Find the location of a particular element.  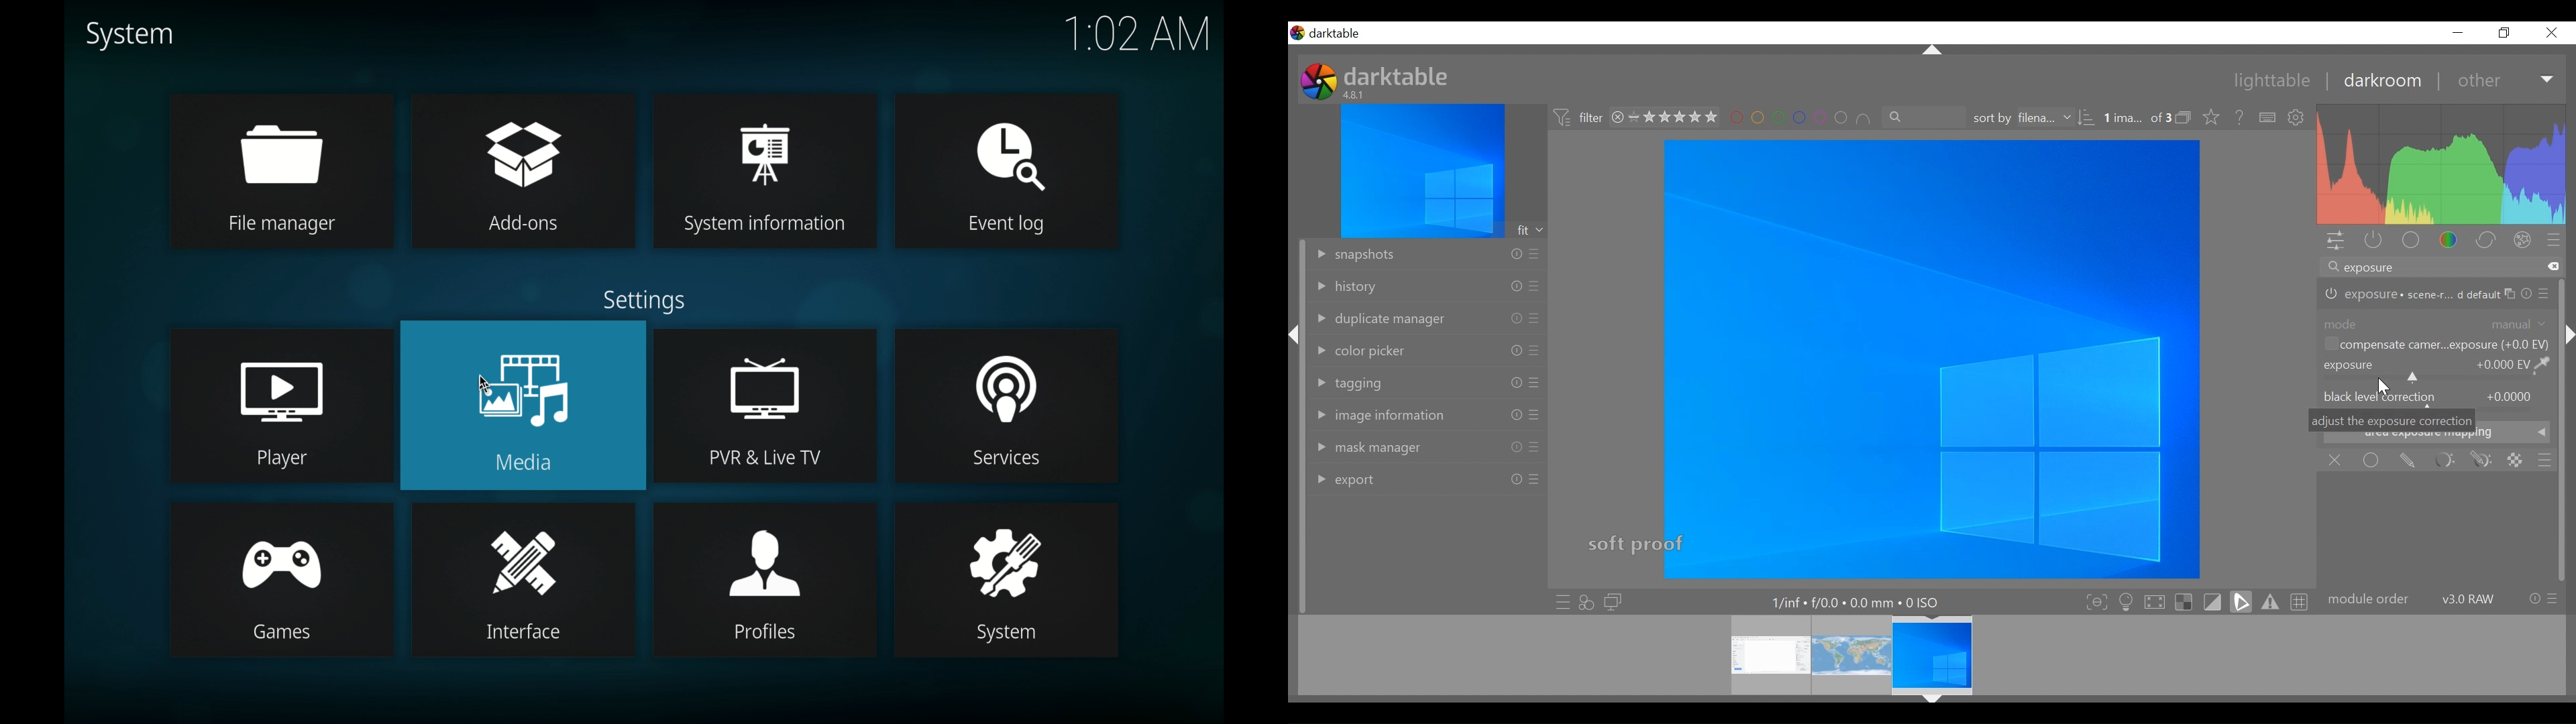

Player is located at coordinates (281, 459).